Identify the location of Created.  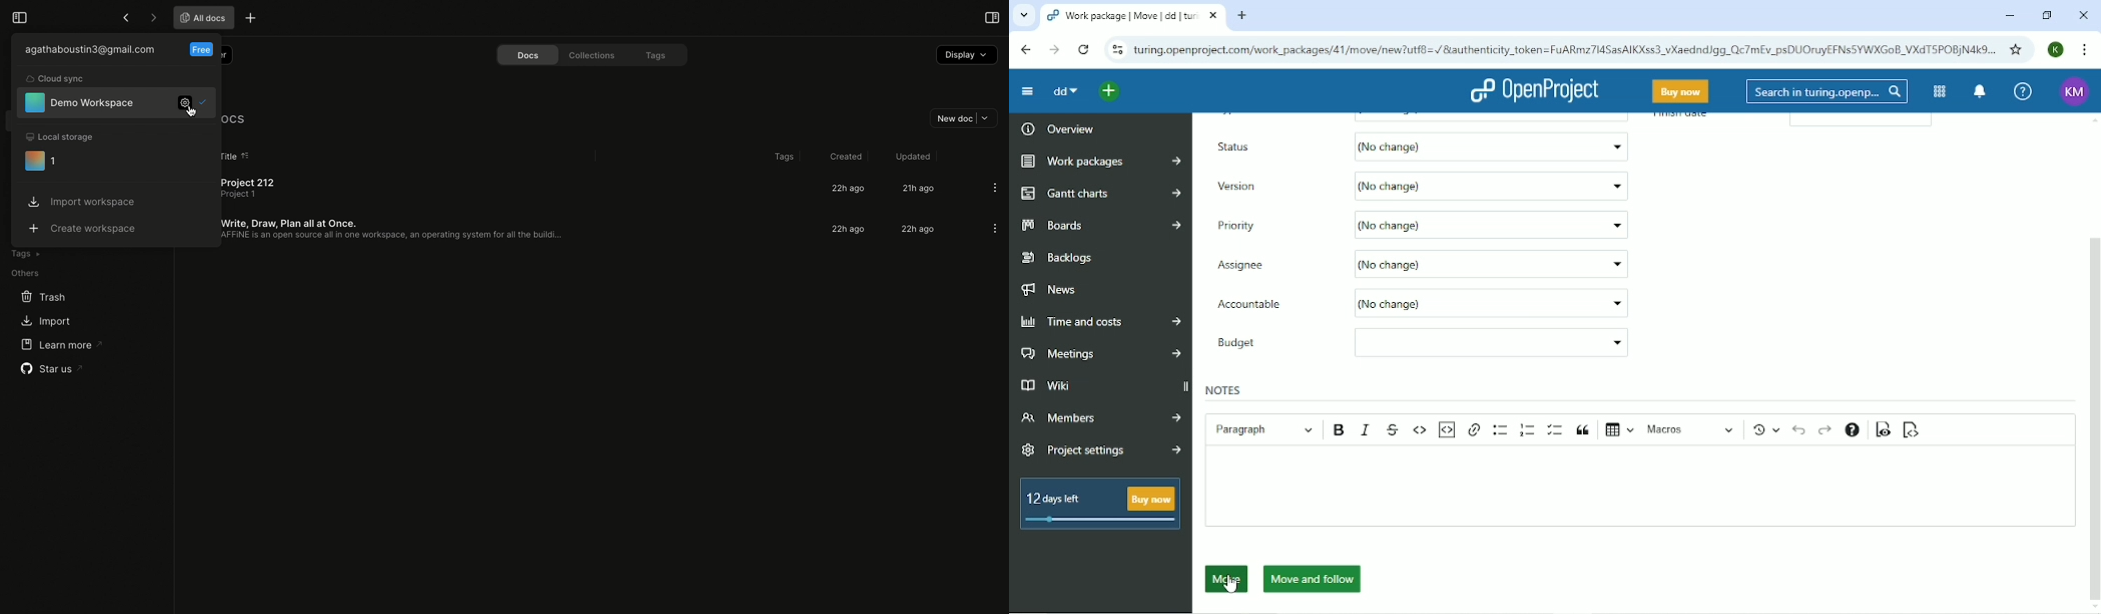
(844, 154).